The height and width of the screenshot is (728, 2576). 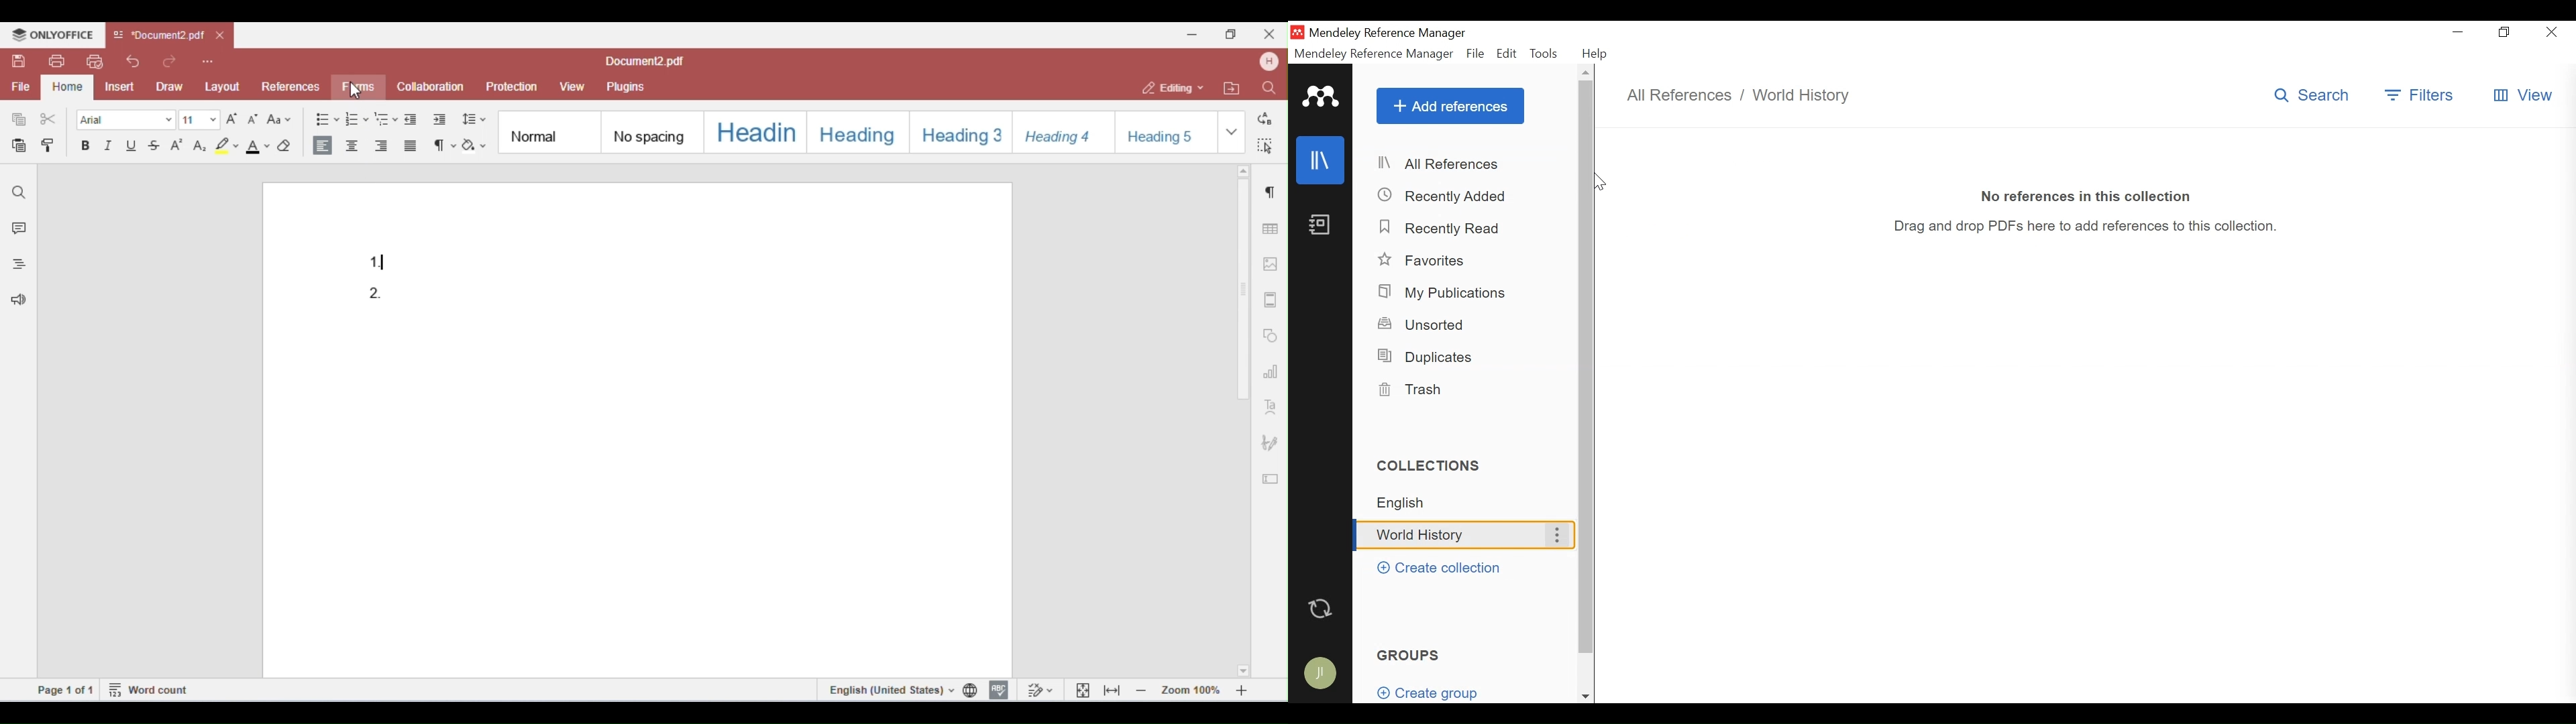 I want to click on Add References, so click(x=1450, y=105).